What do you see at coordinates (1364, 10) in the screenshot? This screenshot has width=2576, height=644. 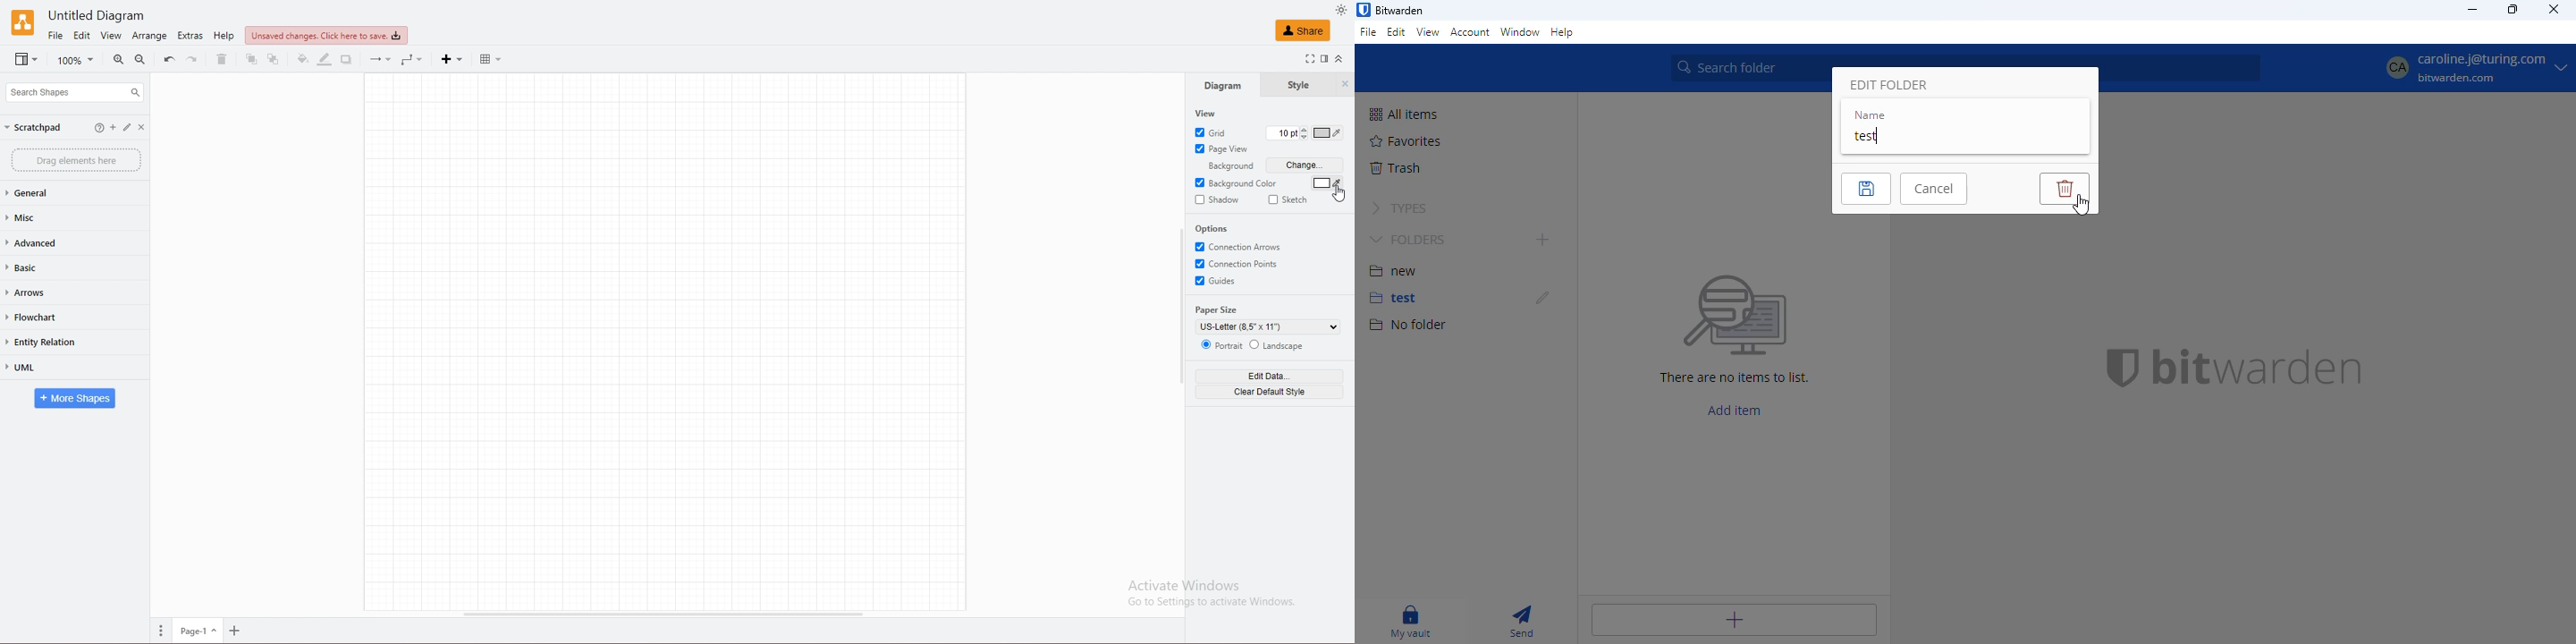 I see `logo` at bounding box center [1364, 10].